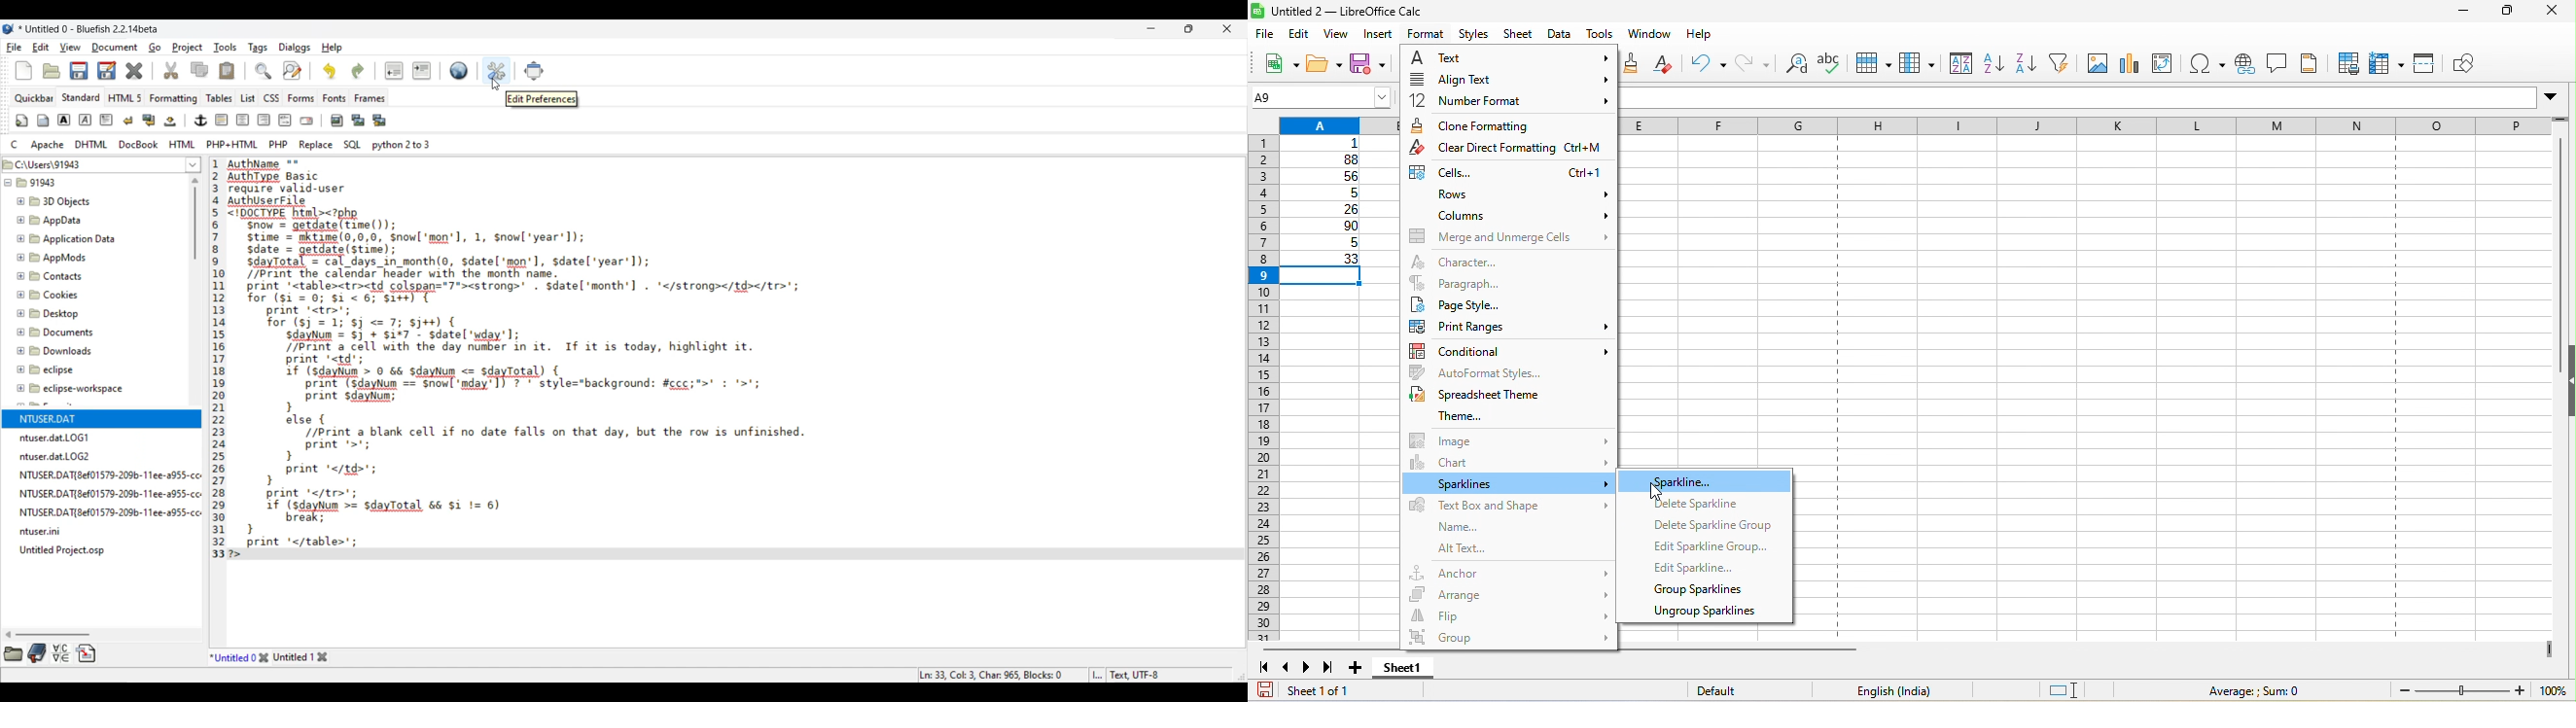 Image resolution: width=2576 pixels, height=728 pixels. Describe the element at coordinates (1509, 484) in the screenshot. I see `sparklines` at that location.